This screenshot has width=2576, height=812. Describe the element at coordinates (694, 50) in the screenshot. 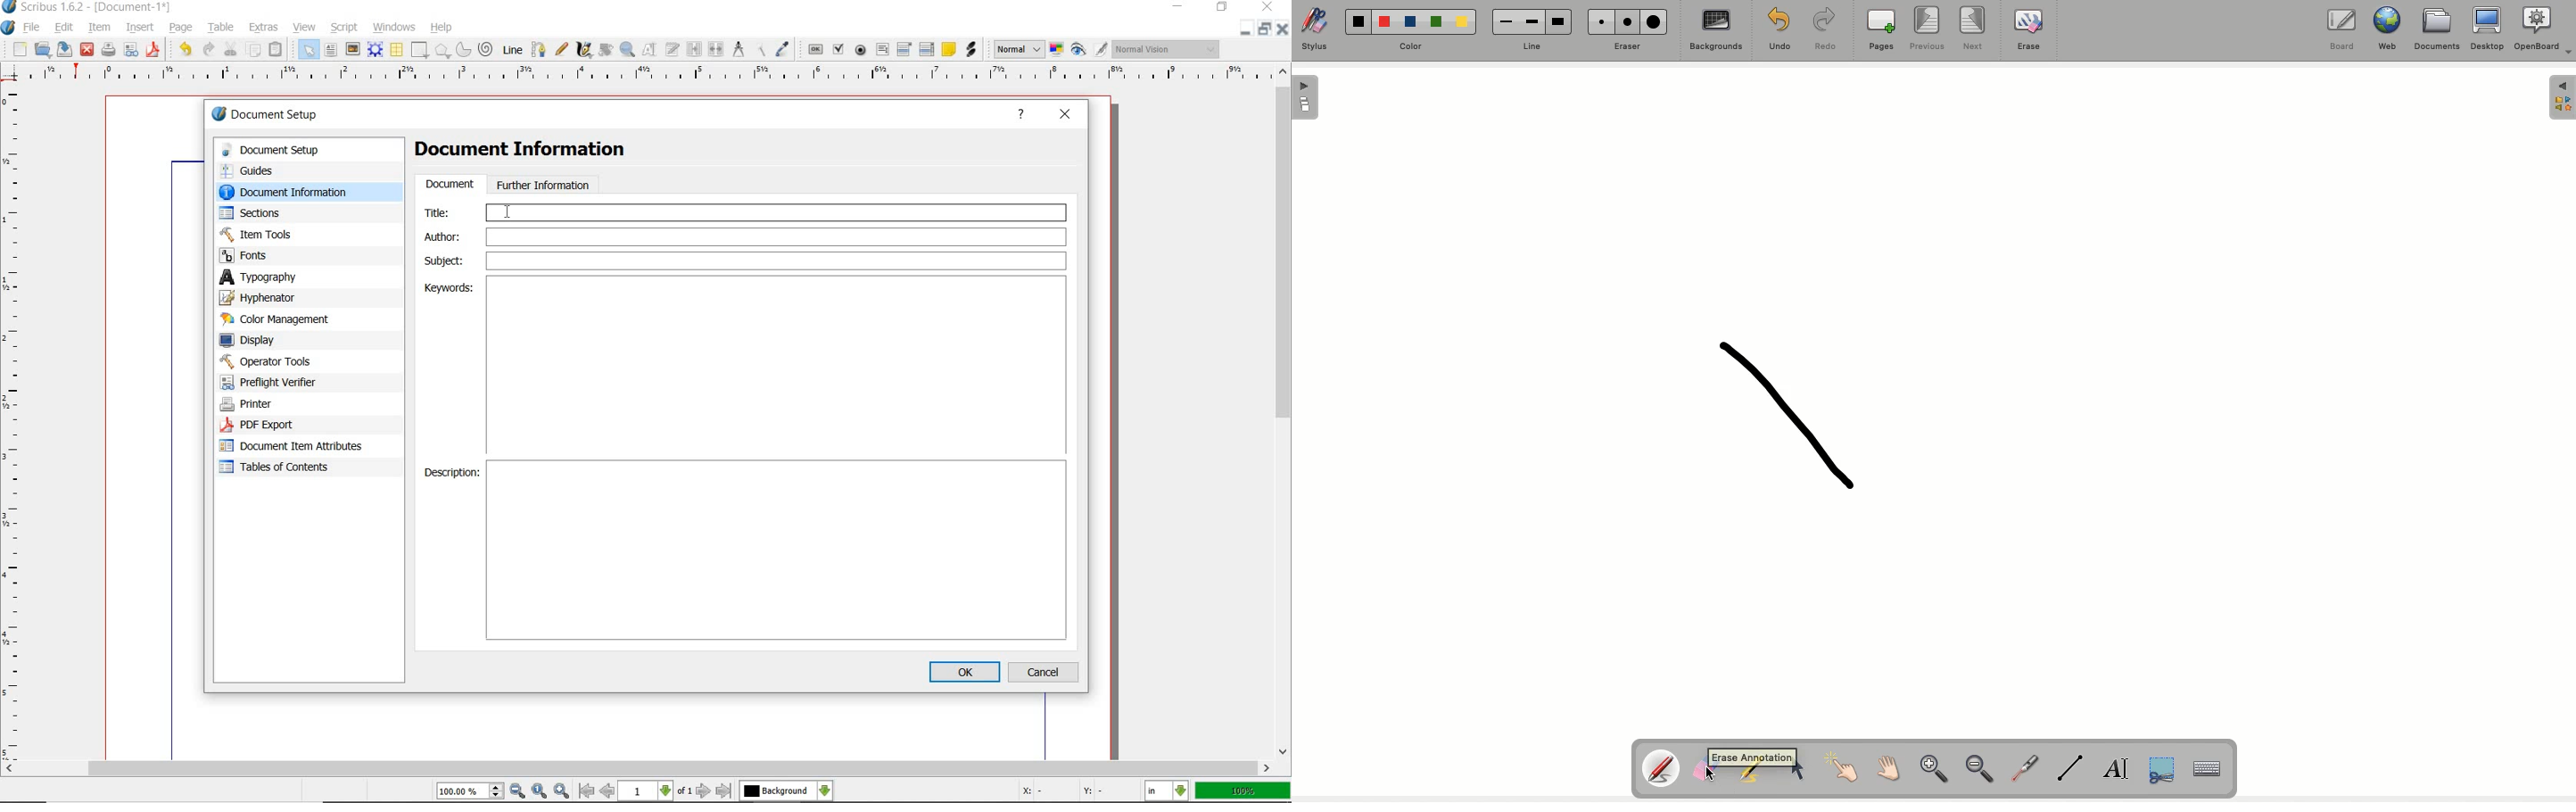

I see `link text frames` at that location.